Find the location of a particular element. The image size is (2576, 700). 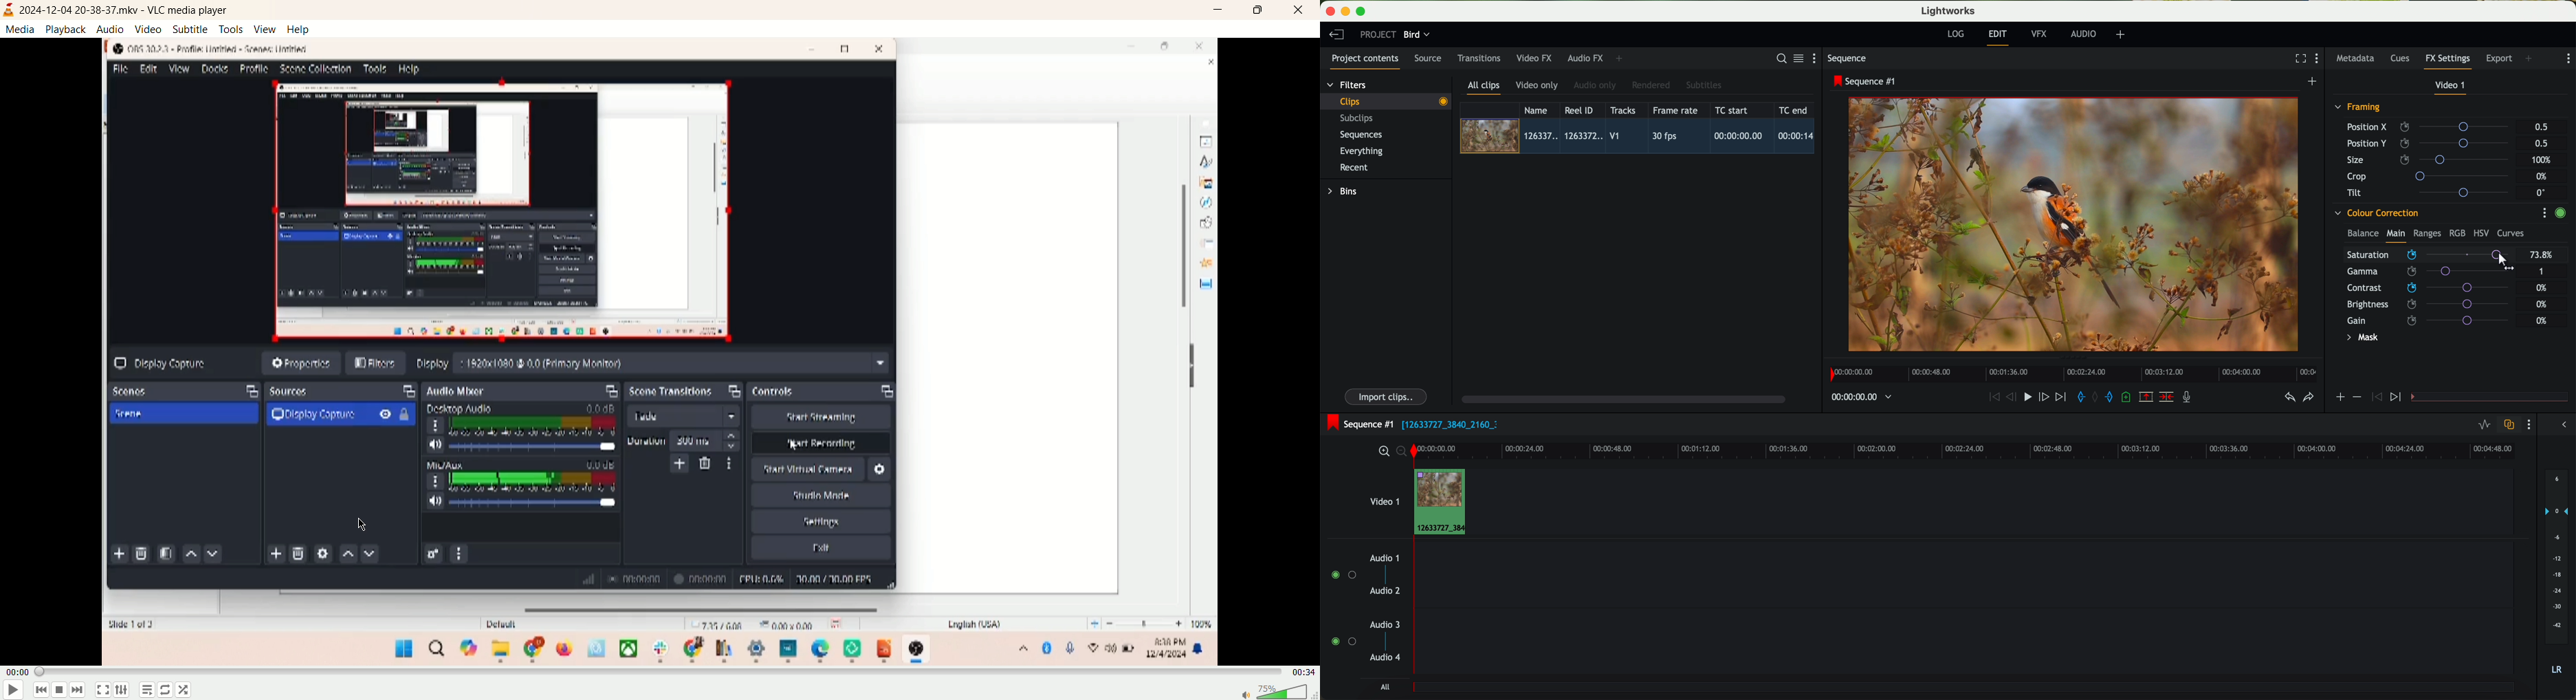

audio only is located at coordinates (1595, 85).